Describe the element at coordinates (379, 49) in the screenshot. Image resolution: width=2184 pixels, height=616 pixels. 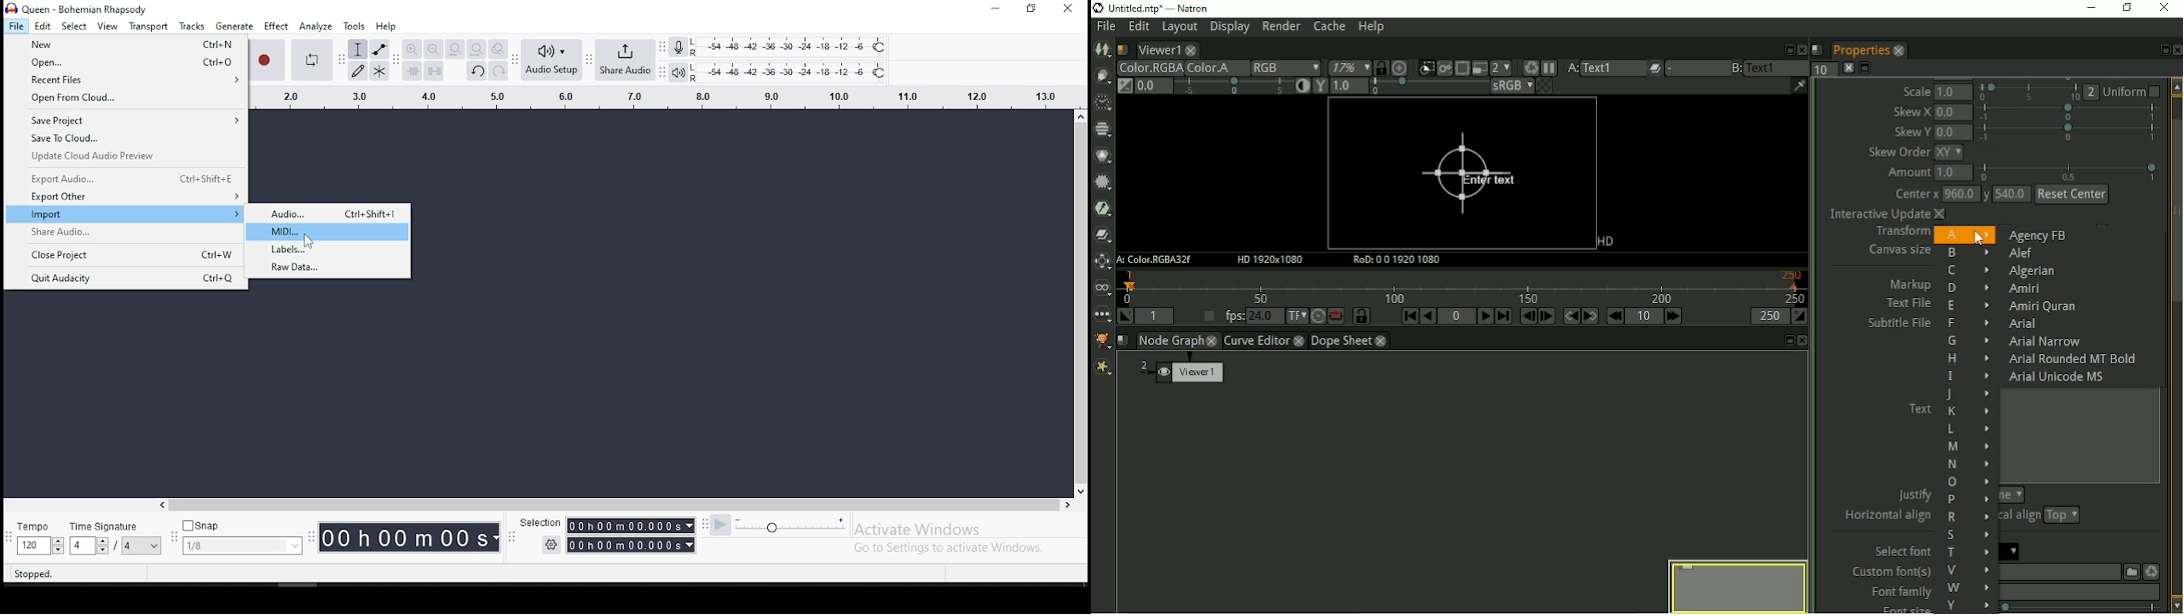
I see `envelope tool` at that location.